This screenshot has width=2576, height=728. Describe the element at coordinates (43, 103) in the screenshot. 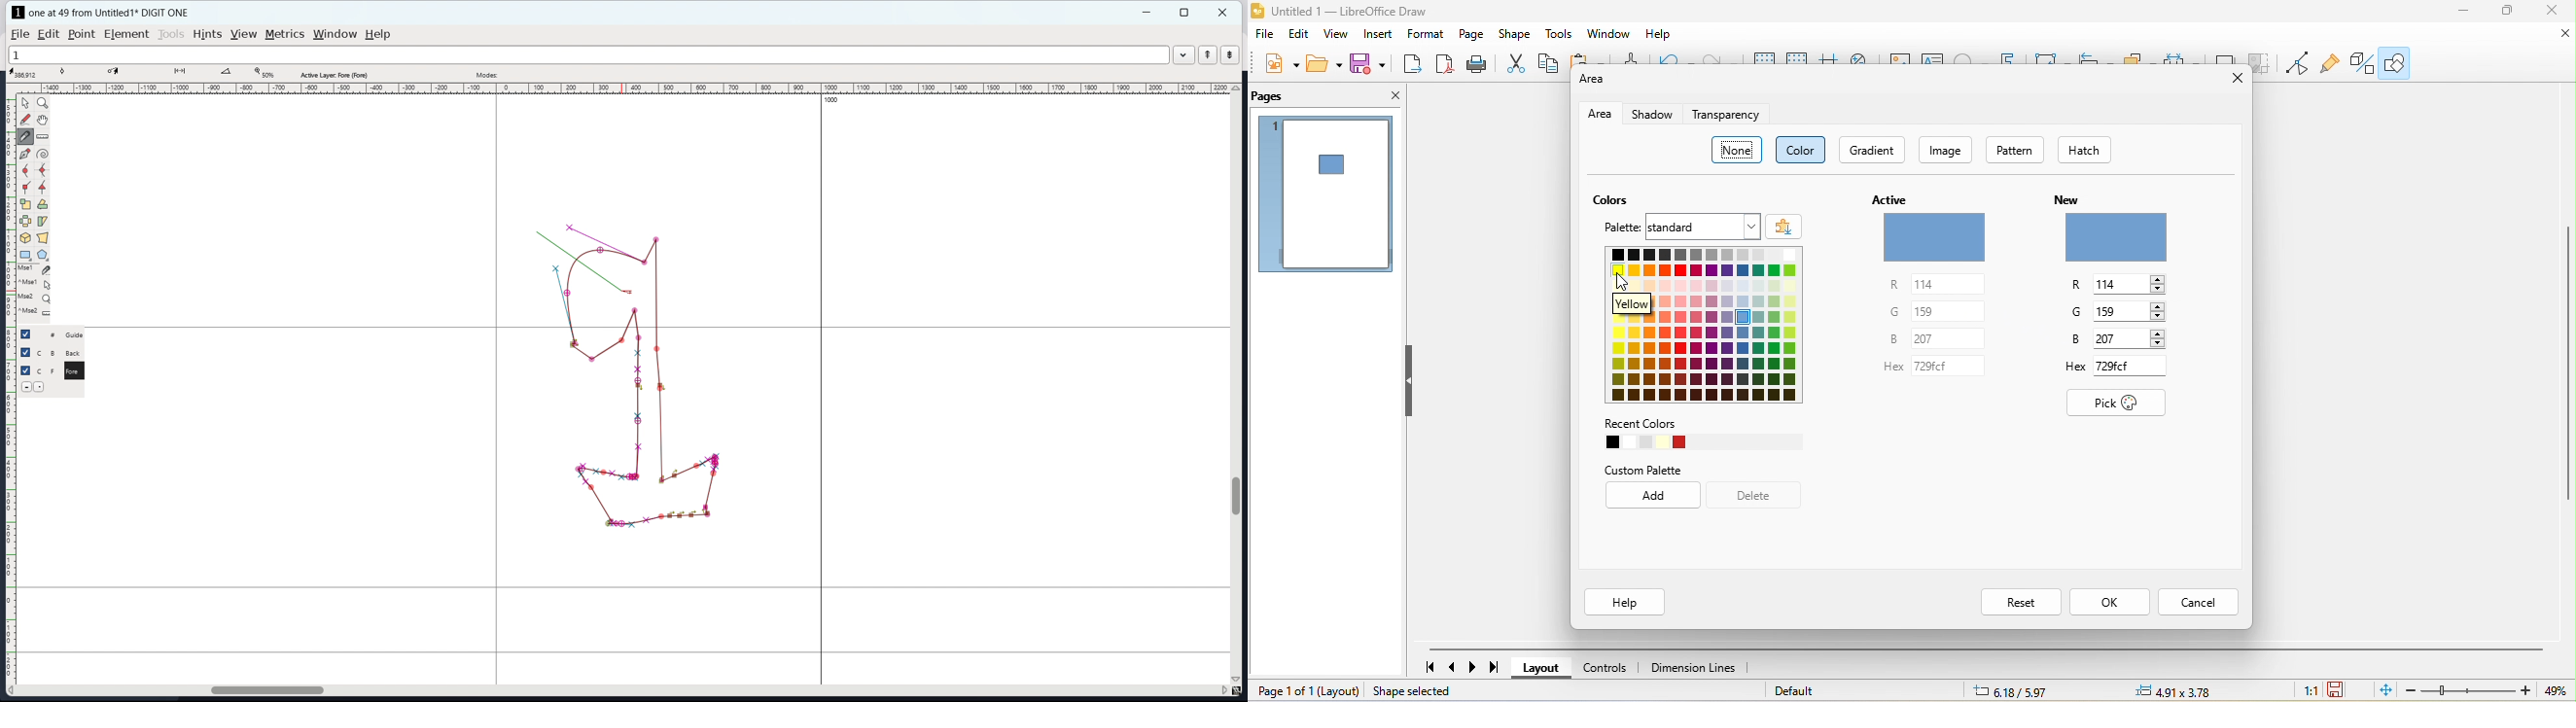

I see `magnify` at that location.